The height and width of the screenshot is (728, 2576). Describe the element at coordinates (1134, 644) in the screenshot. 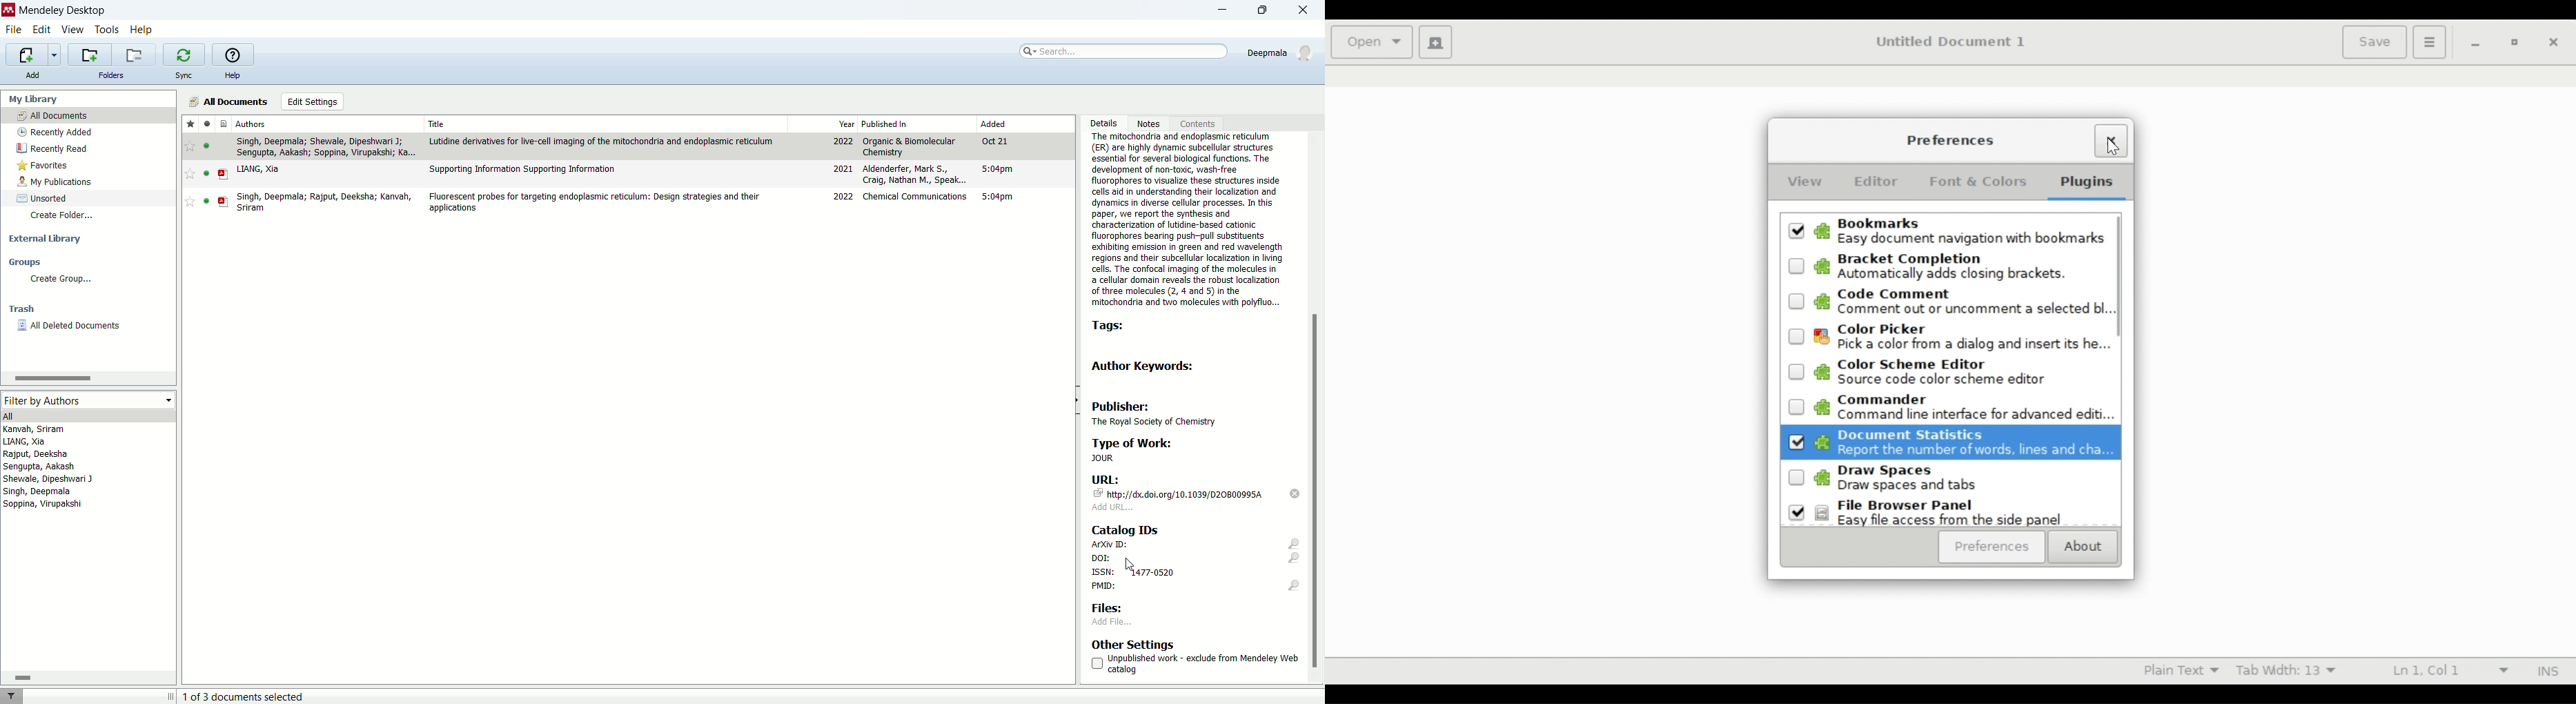

I see `other settings` at that location.